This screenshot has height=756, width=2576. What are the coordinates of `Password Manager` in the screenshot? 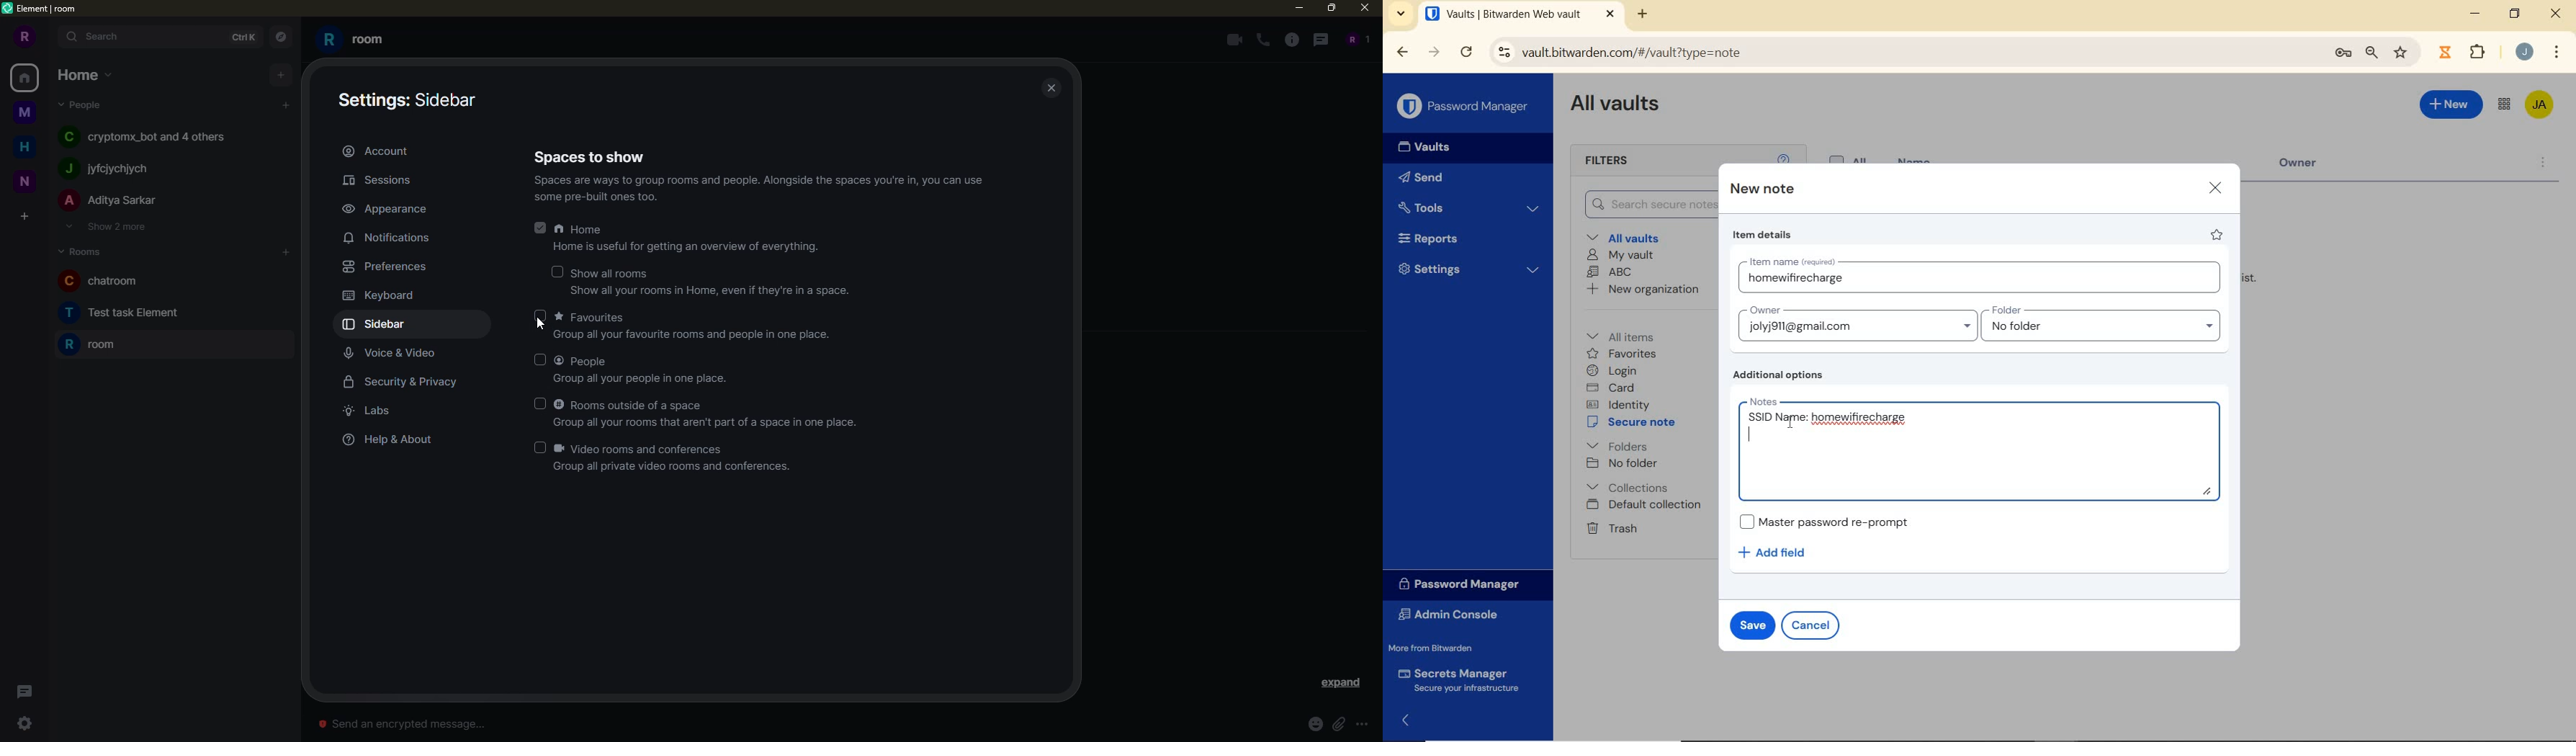 It's located at (1466, 585).